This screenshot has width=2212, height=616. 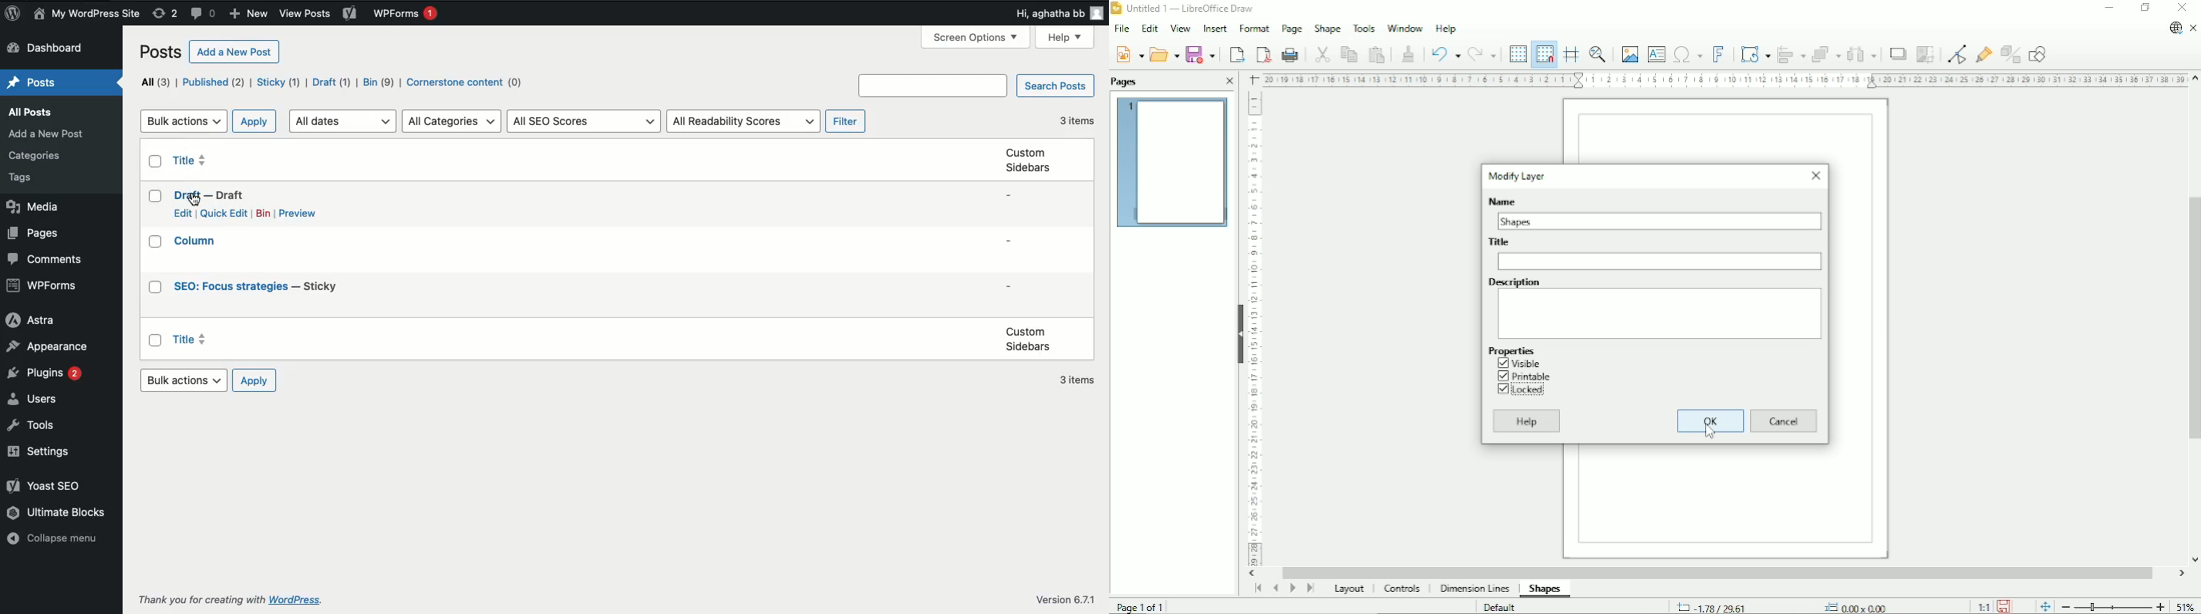 I want to click on Quick edit, so click(x=224, y=213).